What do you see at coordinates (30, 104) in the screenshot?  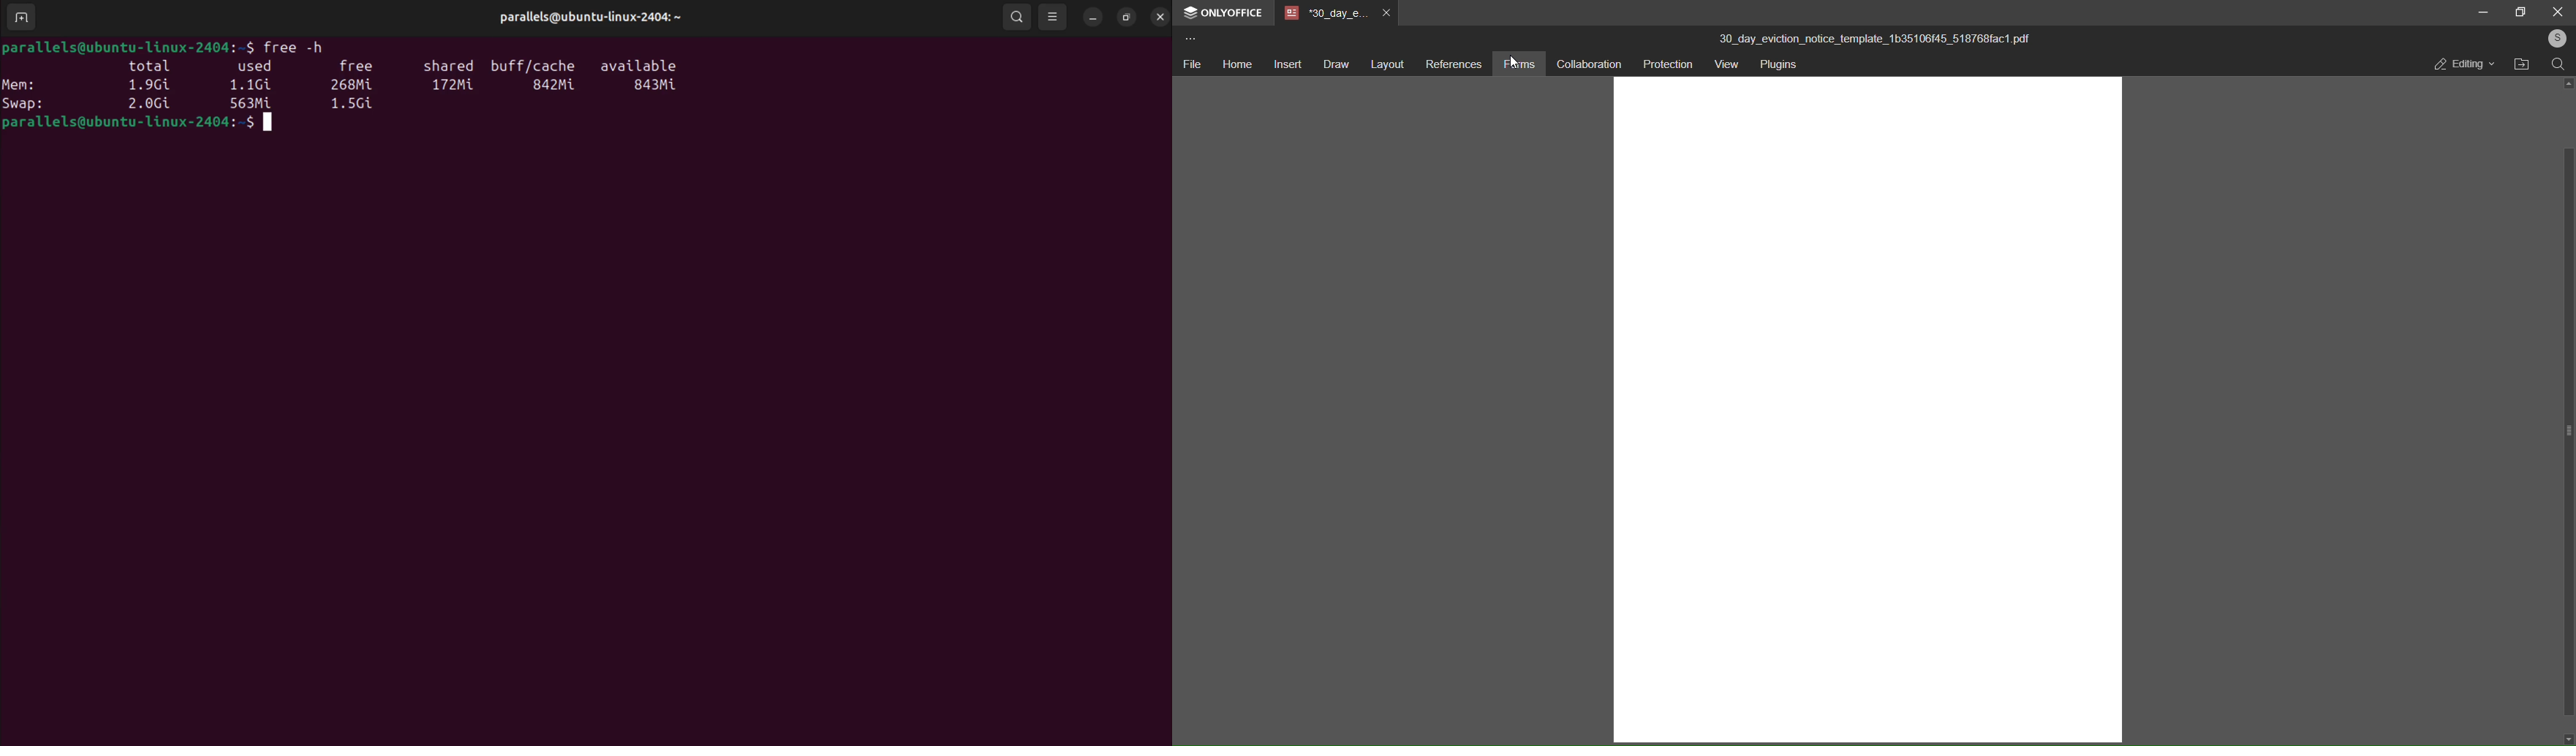 I see `swap` at bounding box center [30, 104].